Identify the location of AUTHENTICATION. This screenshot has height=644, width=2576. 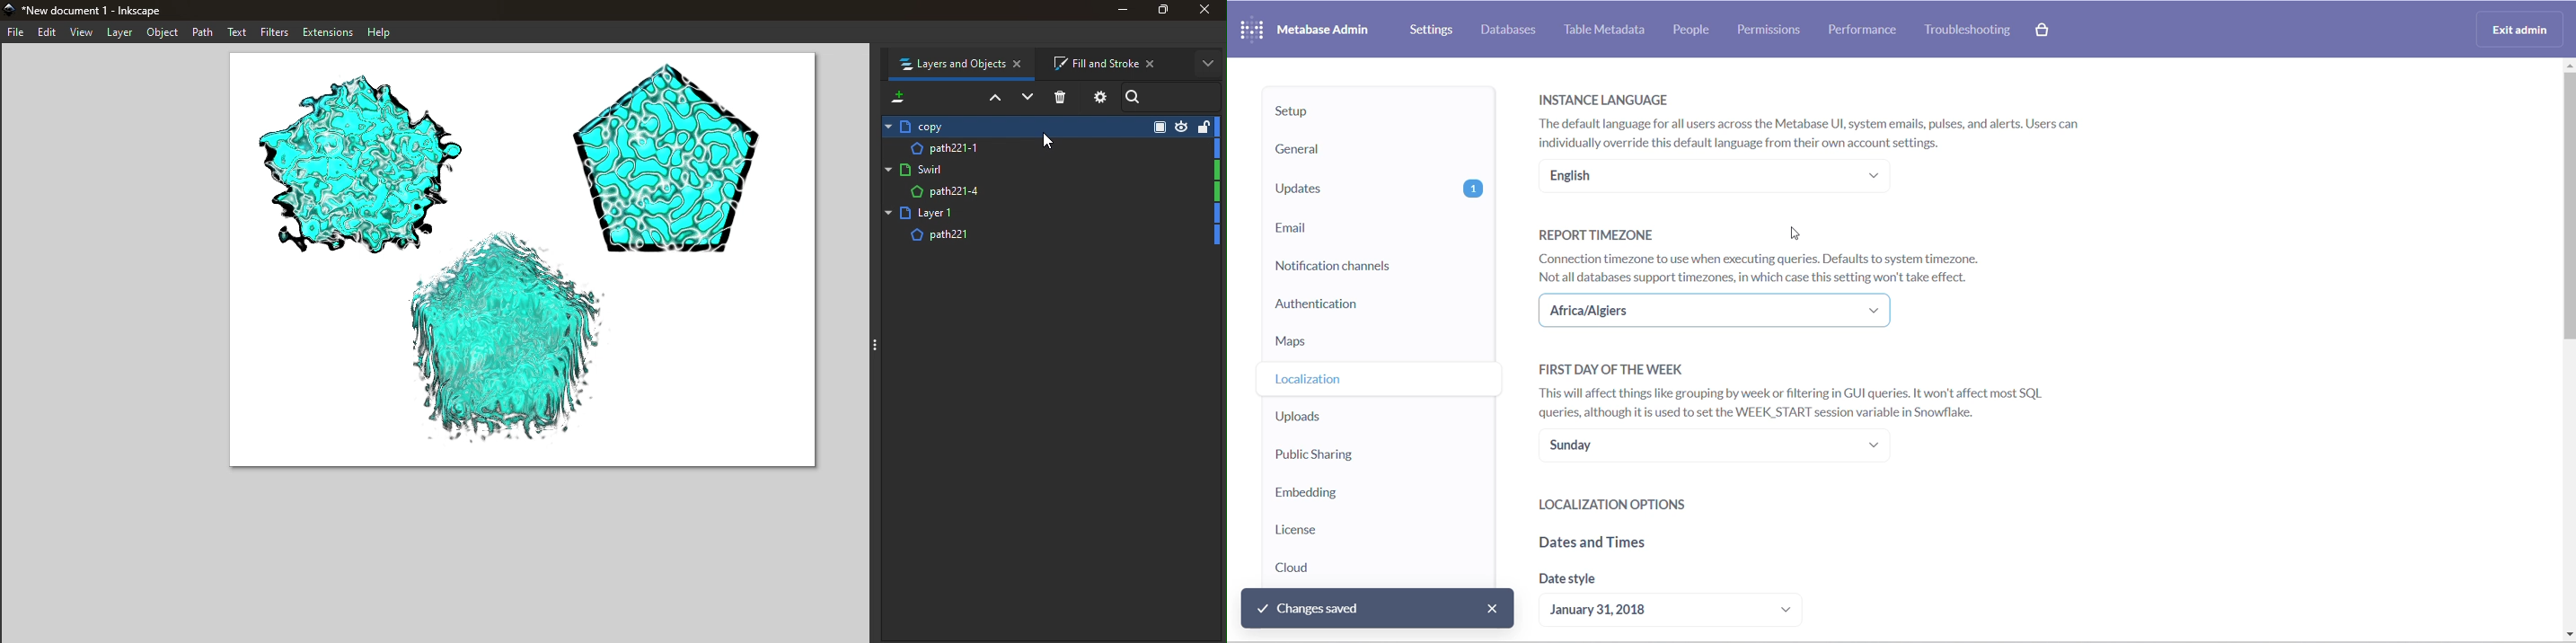
(1382, 309).